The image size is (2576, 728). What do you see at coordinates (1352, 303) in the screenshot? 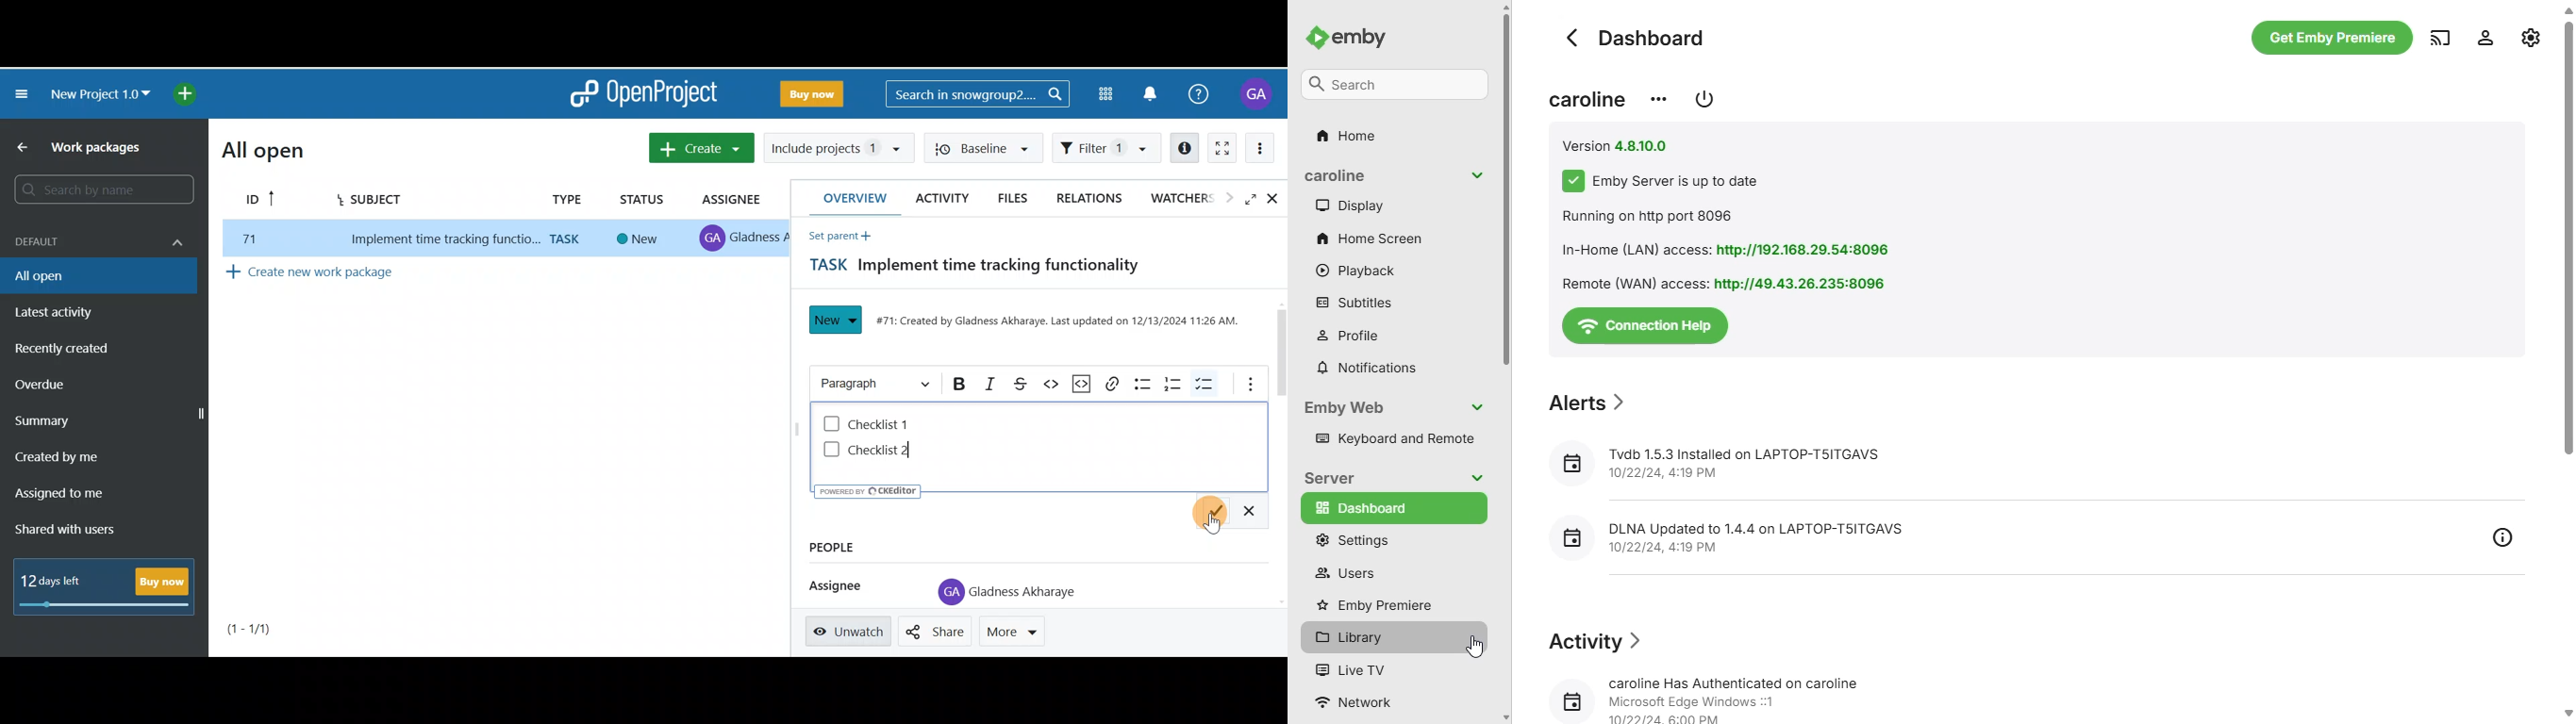
I see `subtitles` at bounding box center [1352, 303].